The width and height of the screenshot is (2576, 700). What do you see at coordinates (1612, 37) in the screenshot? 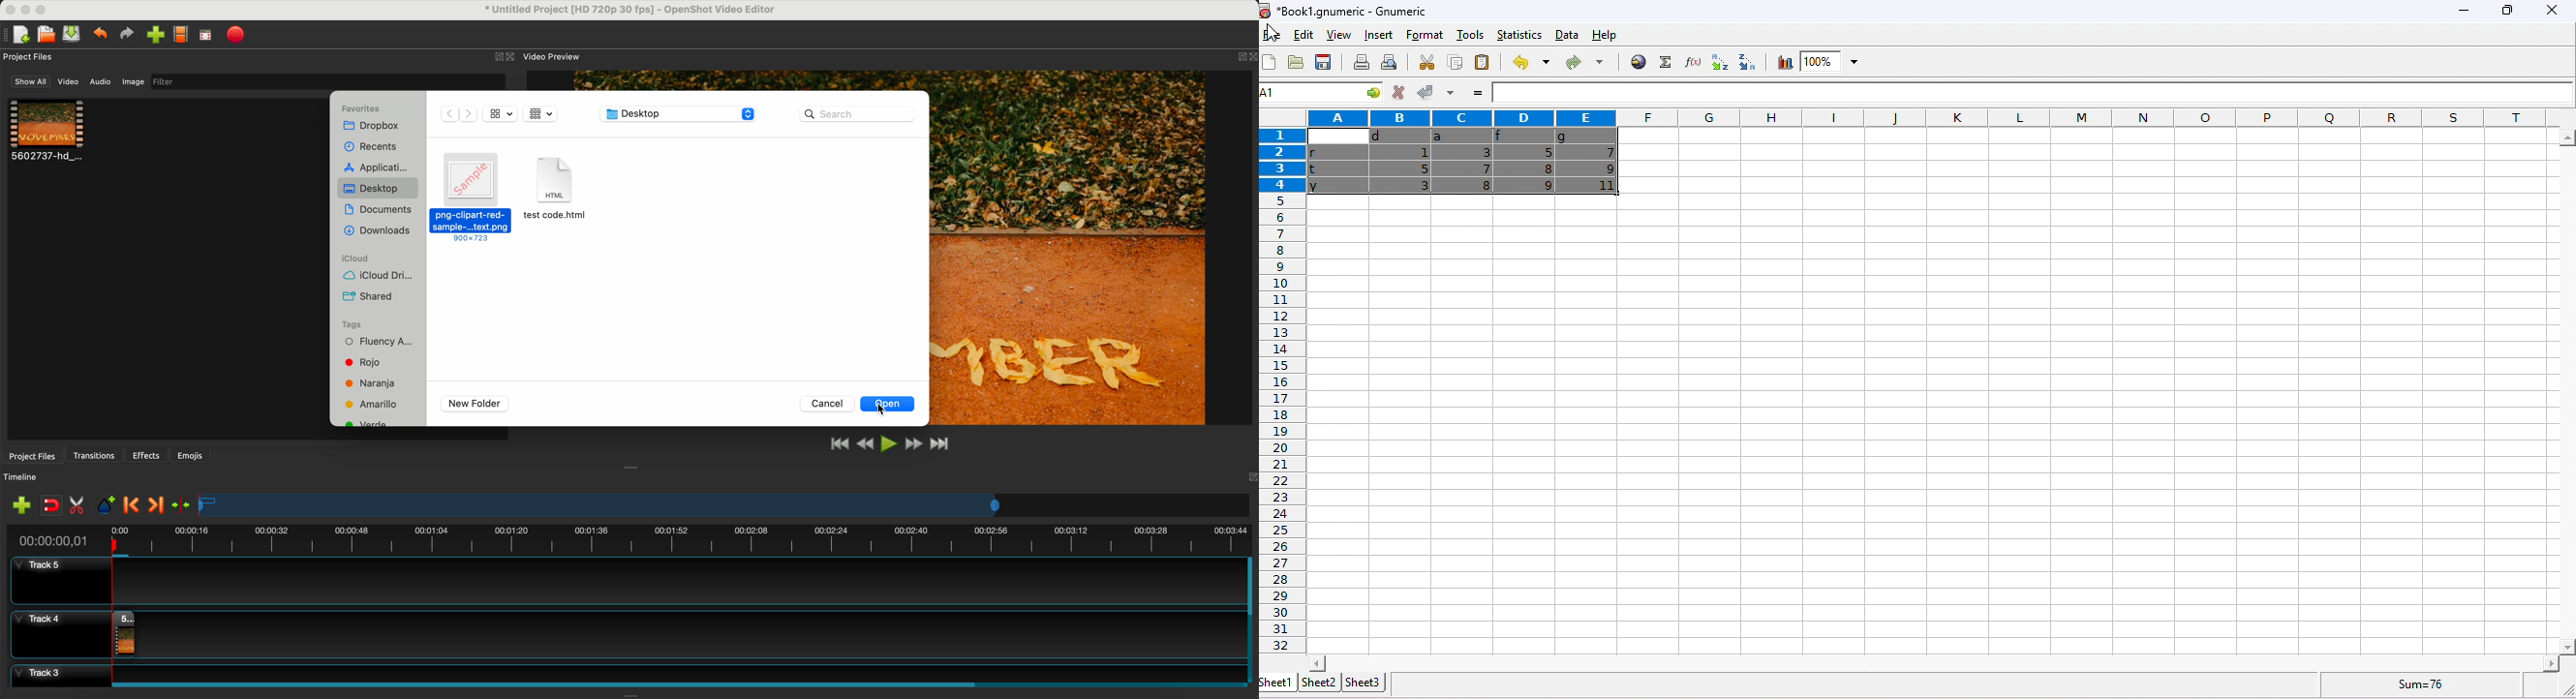
I see `help` at bounding box center [1612, 37].